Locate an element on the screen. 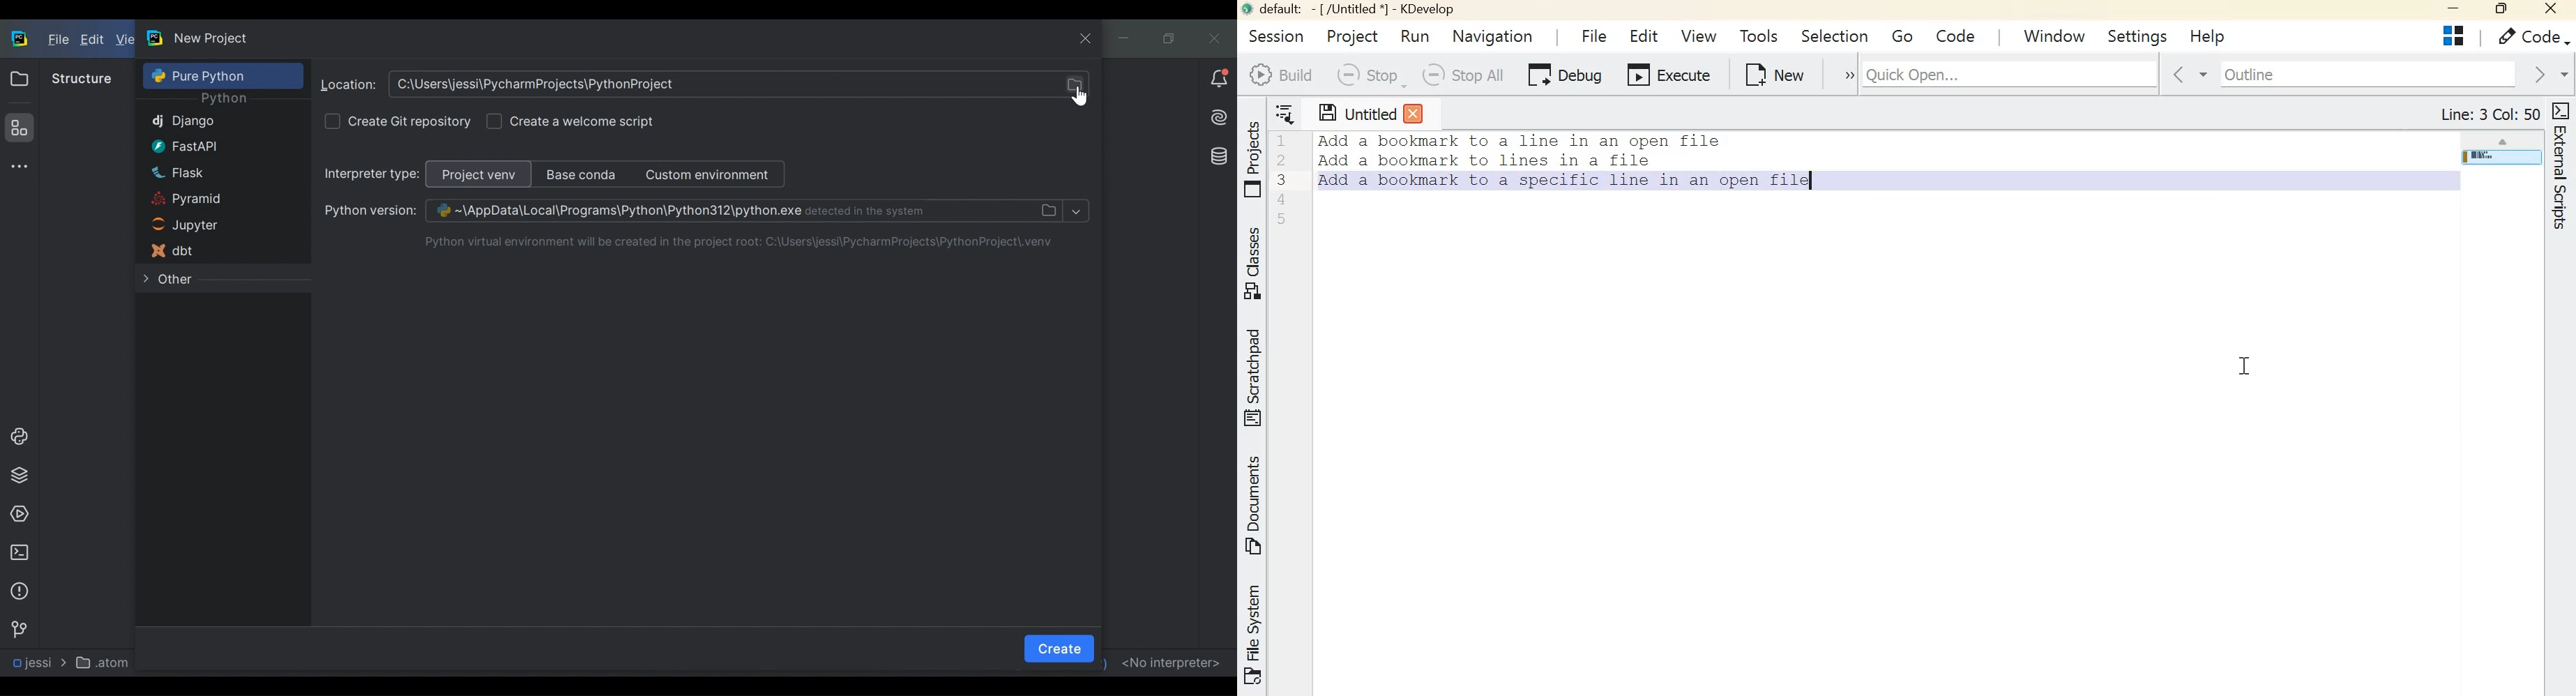 Image resolution: width=2576 pixels, height=700 pixels. go forward in context history is located at coordinates (2545, 74).